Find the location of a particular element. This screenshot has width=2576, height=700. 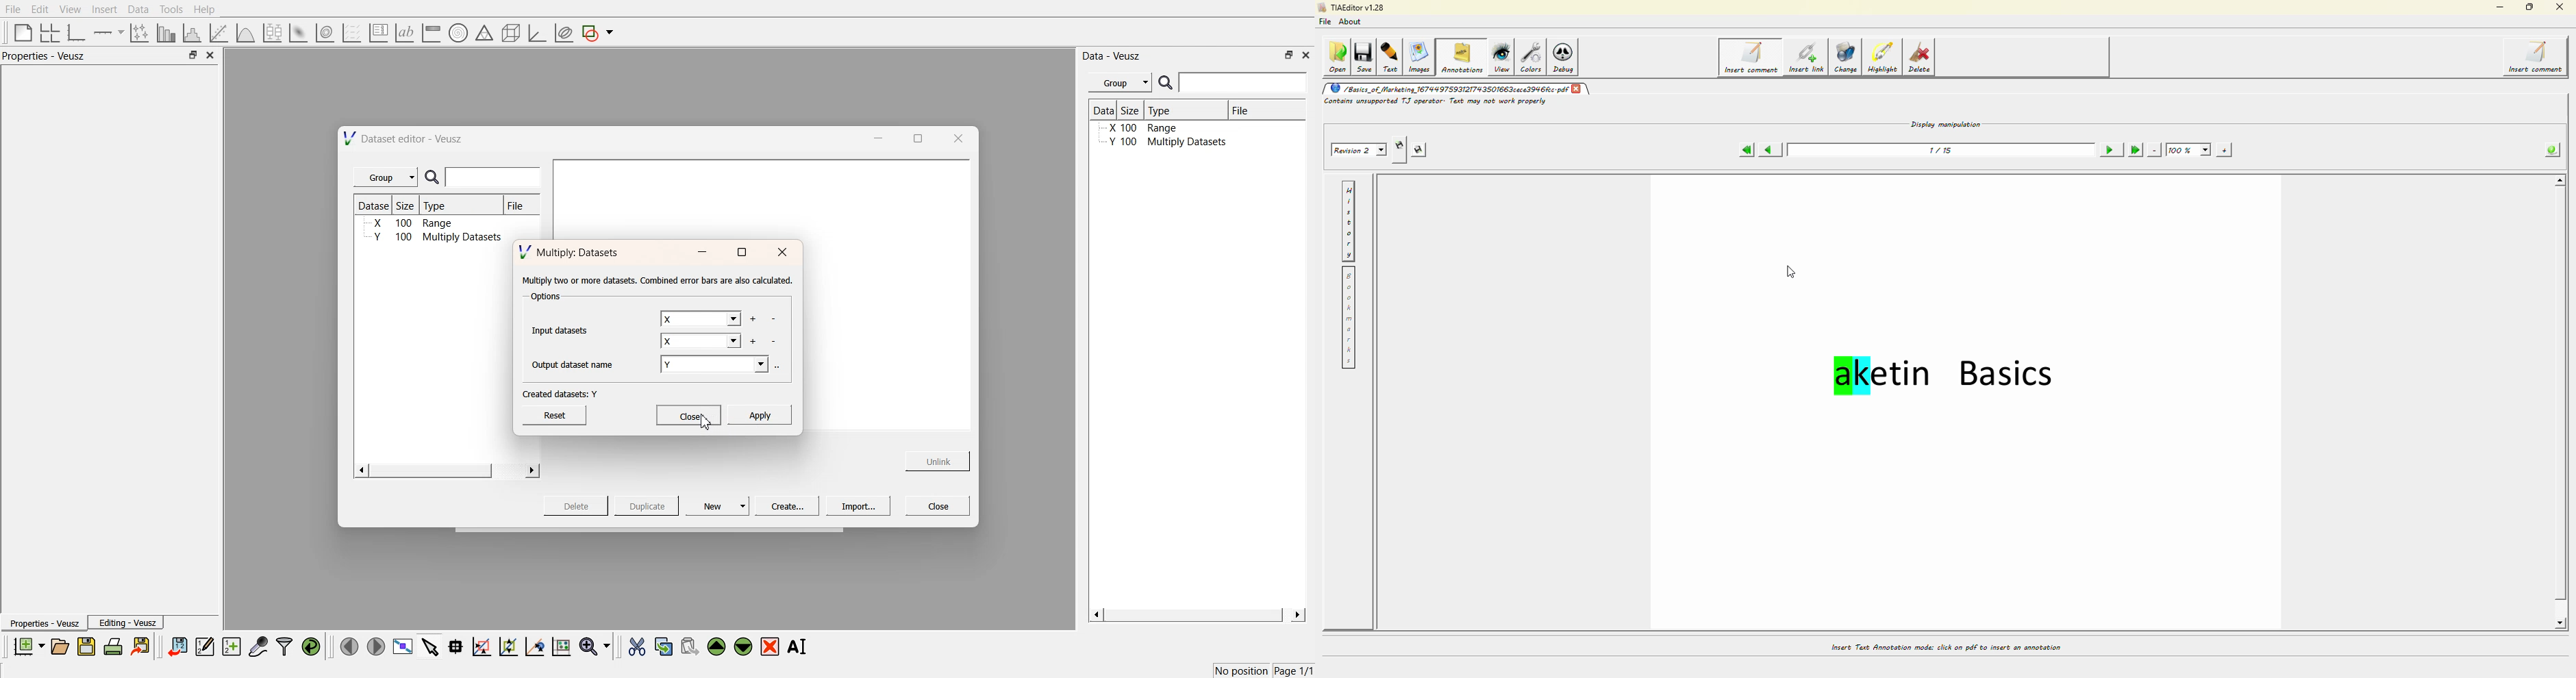

delete datasets is located at coordinates (773, 320).